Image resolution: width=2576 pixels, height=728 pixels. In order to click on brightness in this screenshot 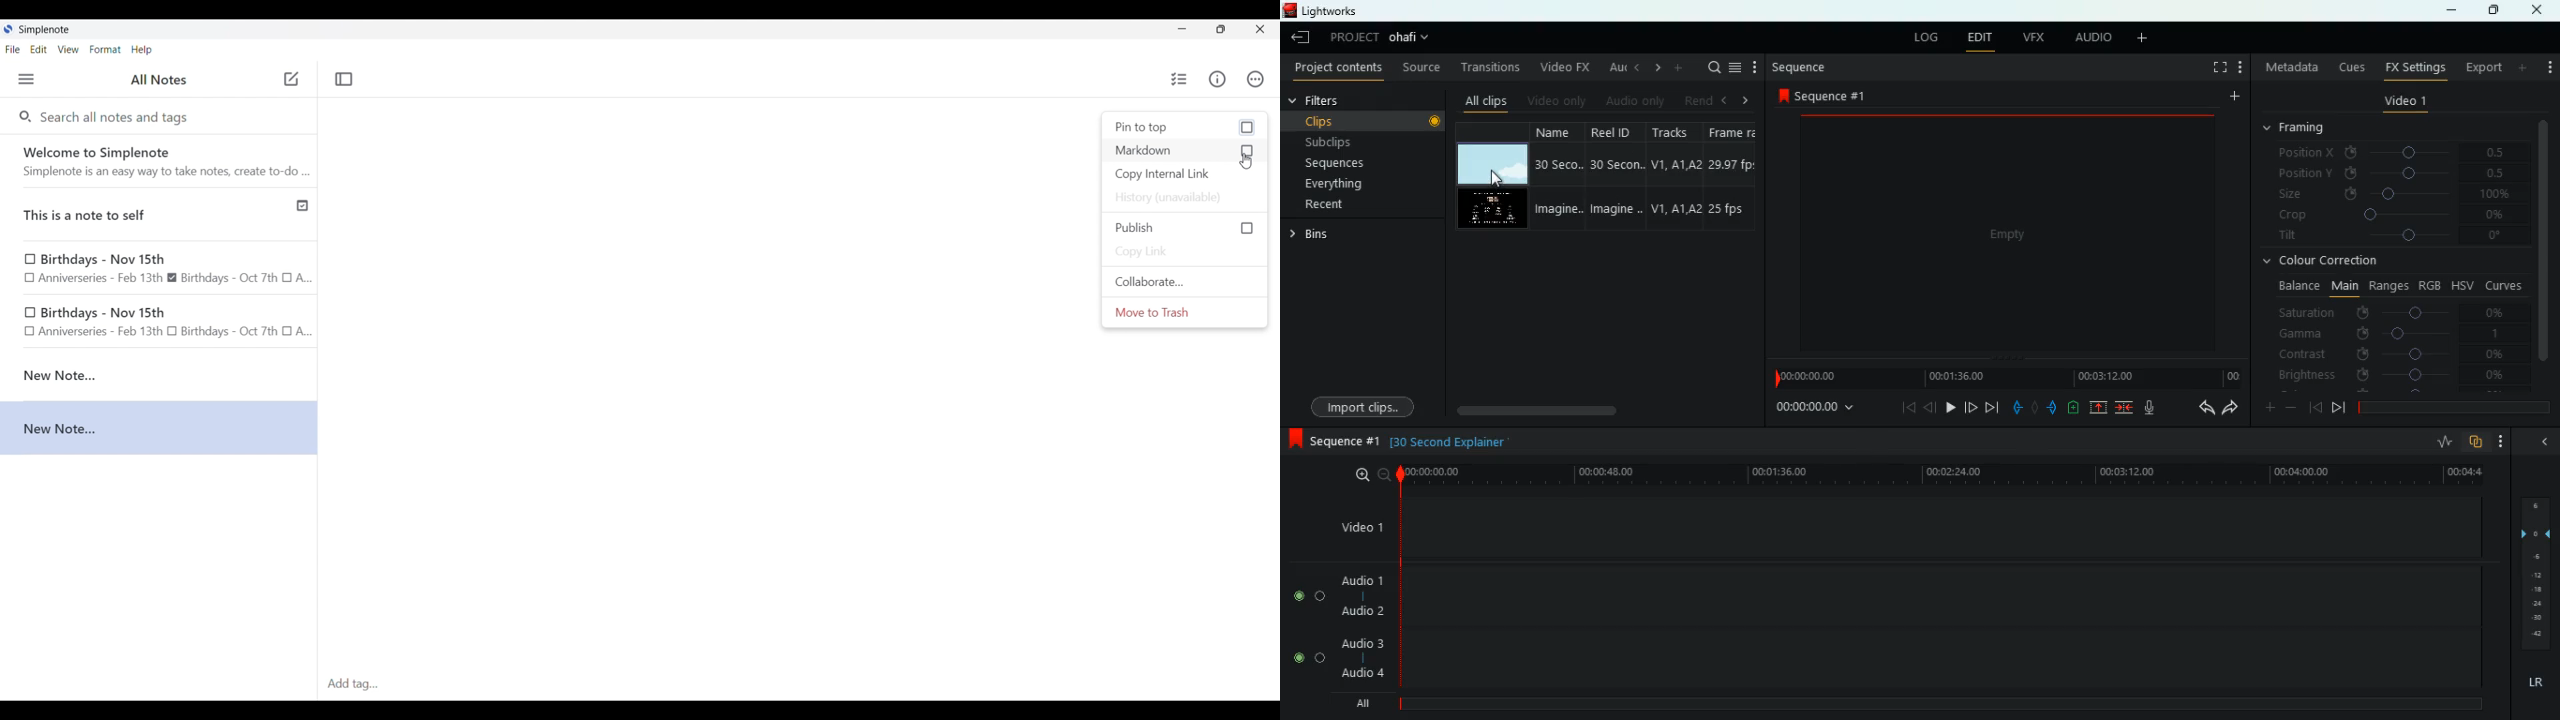, I will do `click(2390, 374)`.